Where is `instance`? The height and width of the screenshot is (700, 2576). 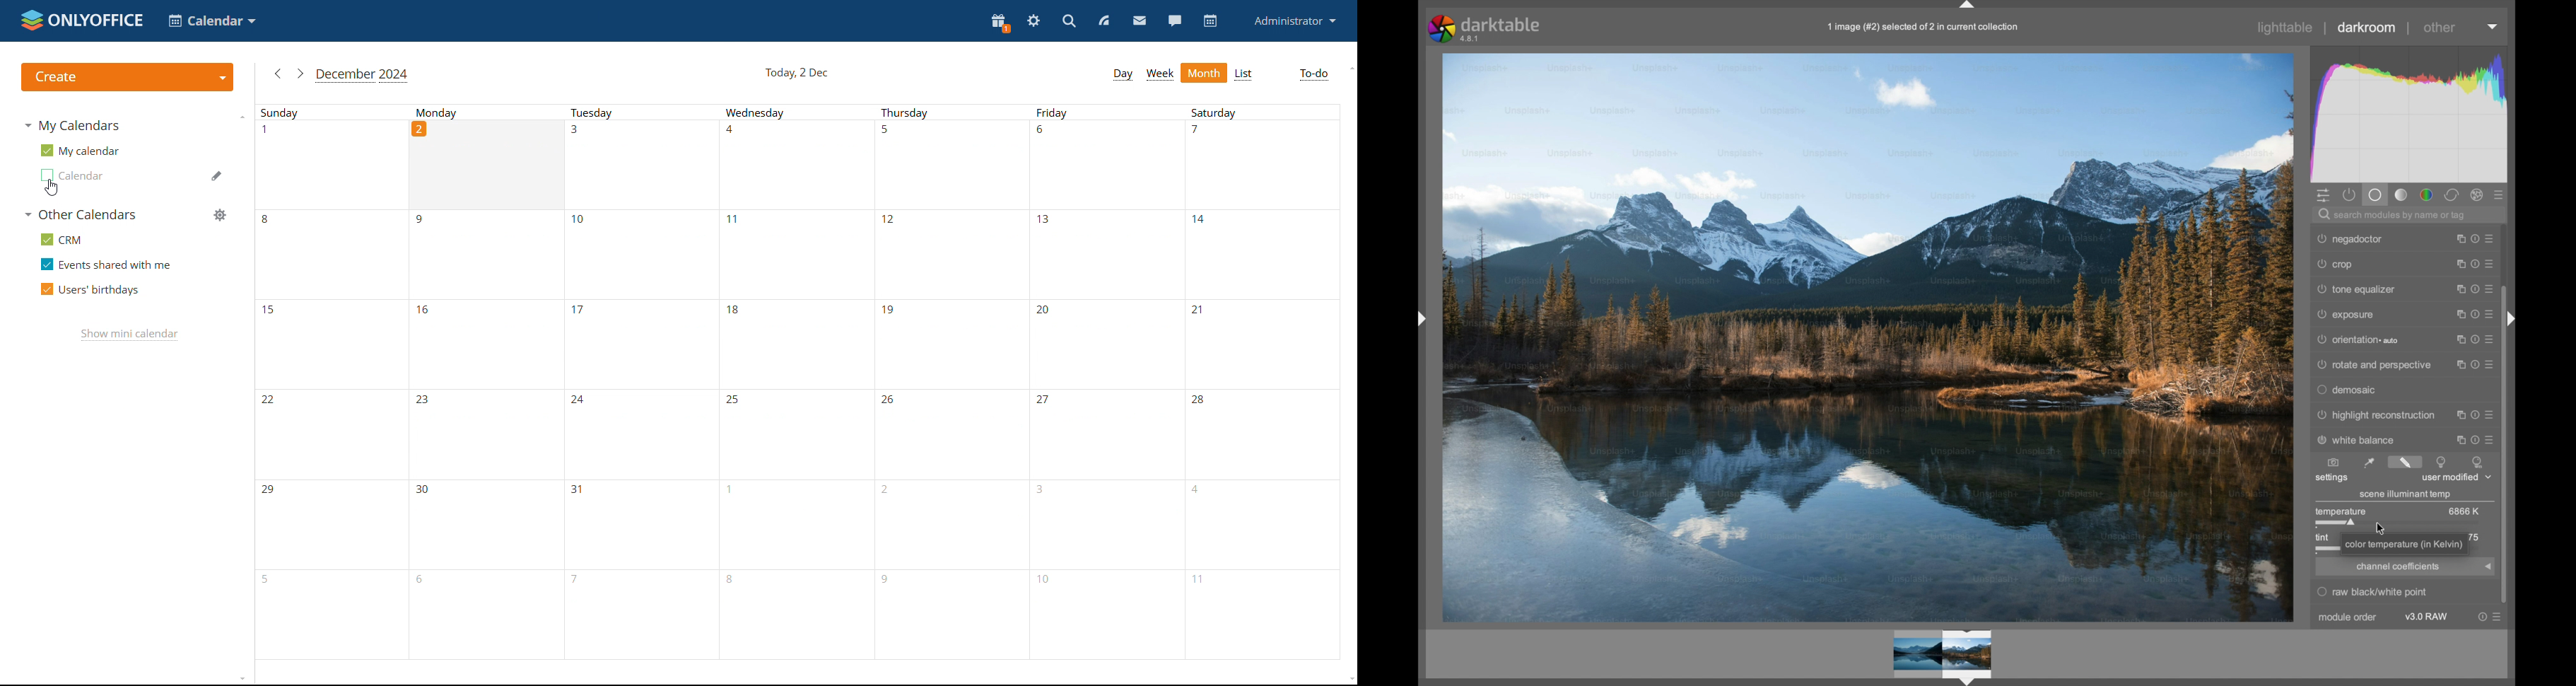
instance is located at coordinates (2459, 438).